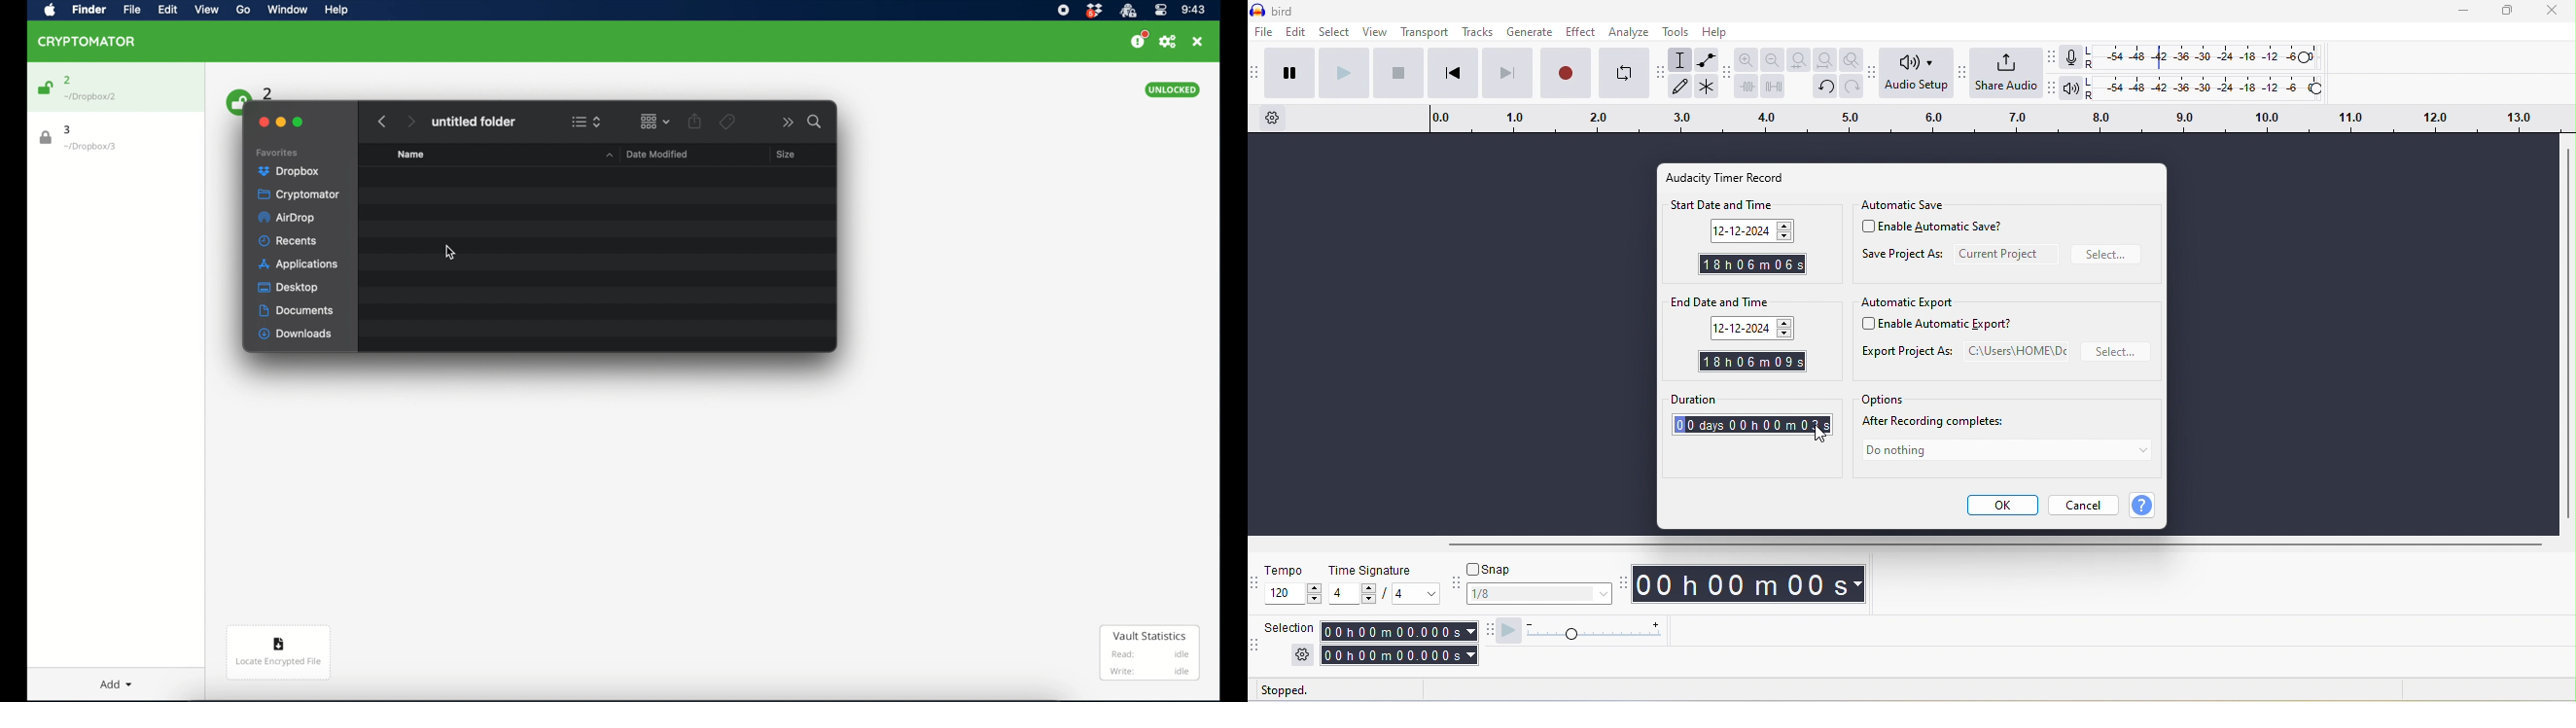 Image resolution: width=2576 pixels, height=728 pixels. I want to click on stop, so click(1397, 76).